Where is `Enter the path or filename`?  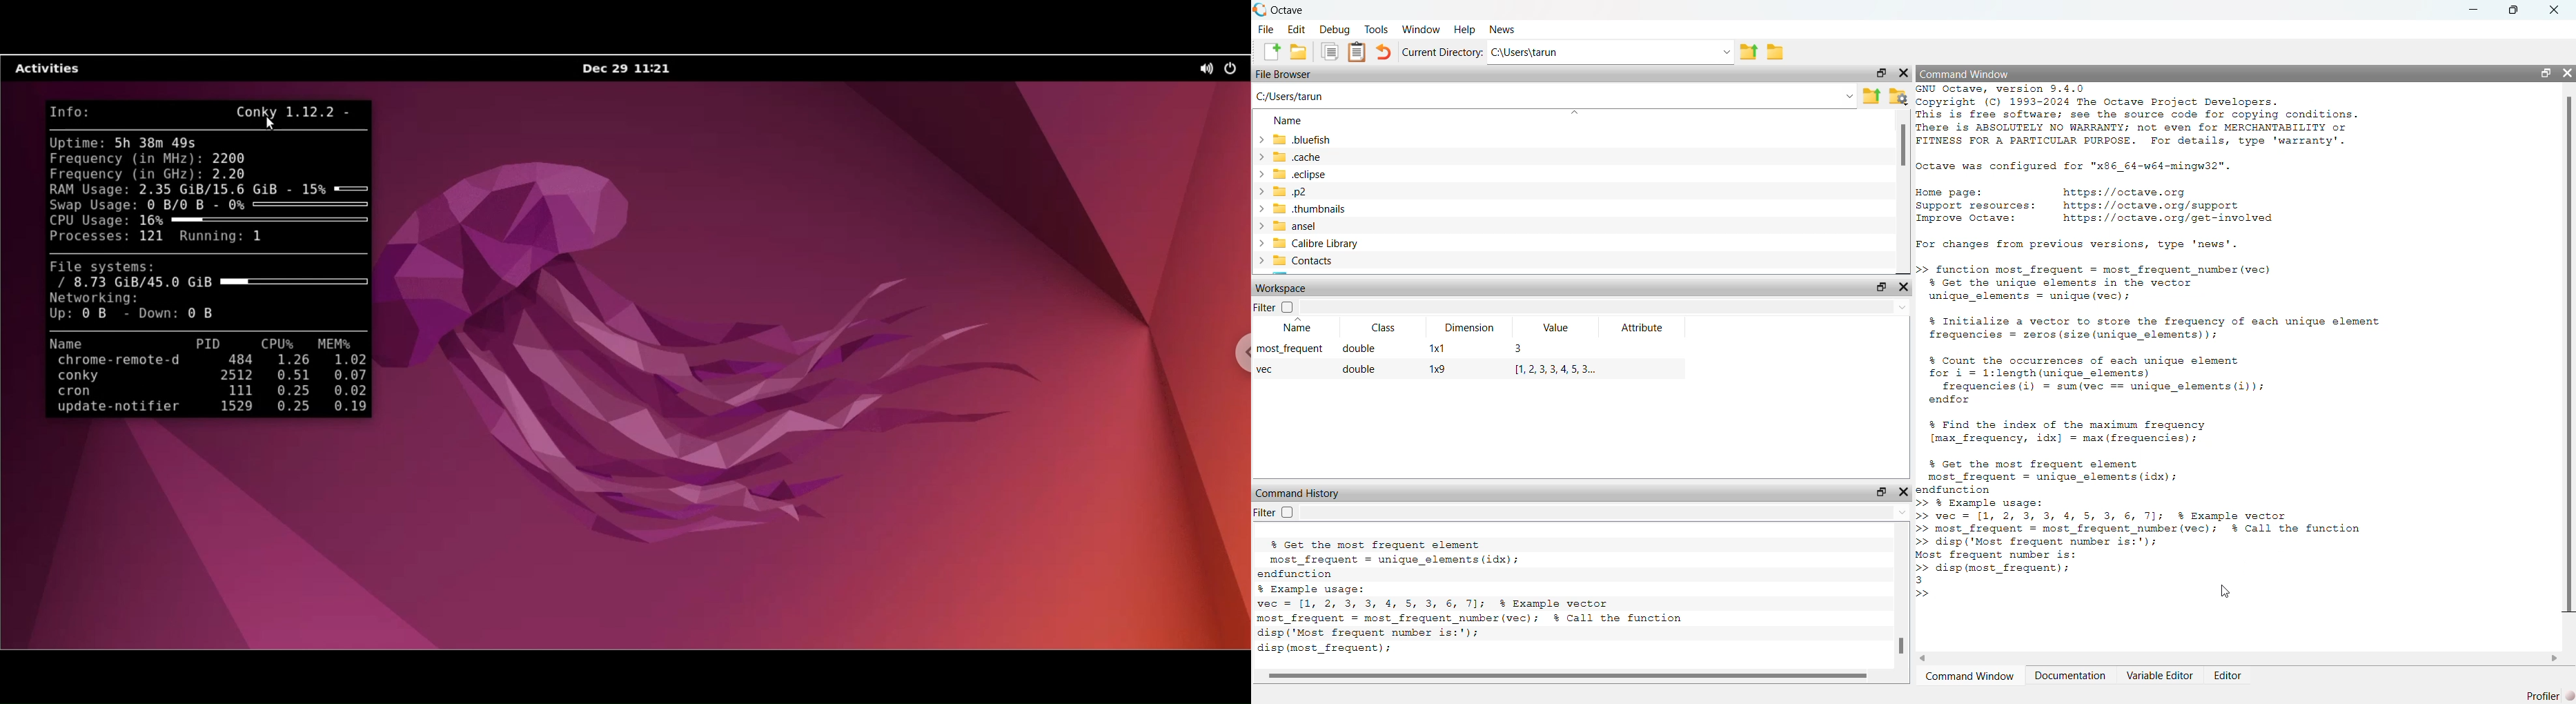
Enter the path or filename is located at coordinates (1849, 96).